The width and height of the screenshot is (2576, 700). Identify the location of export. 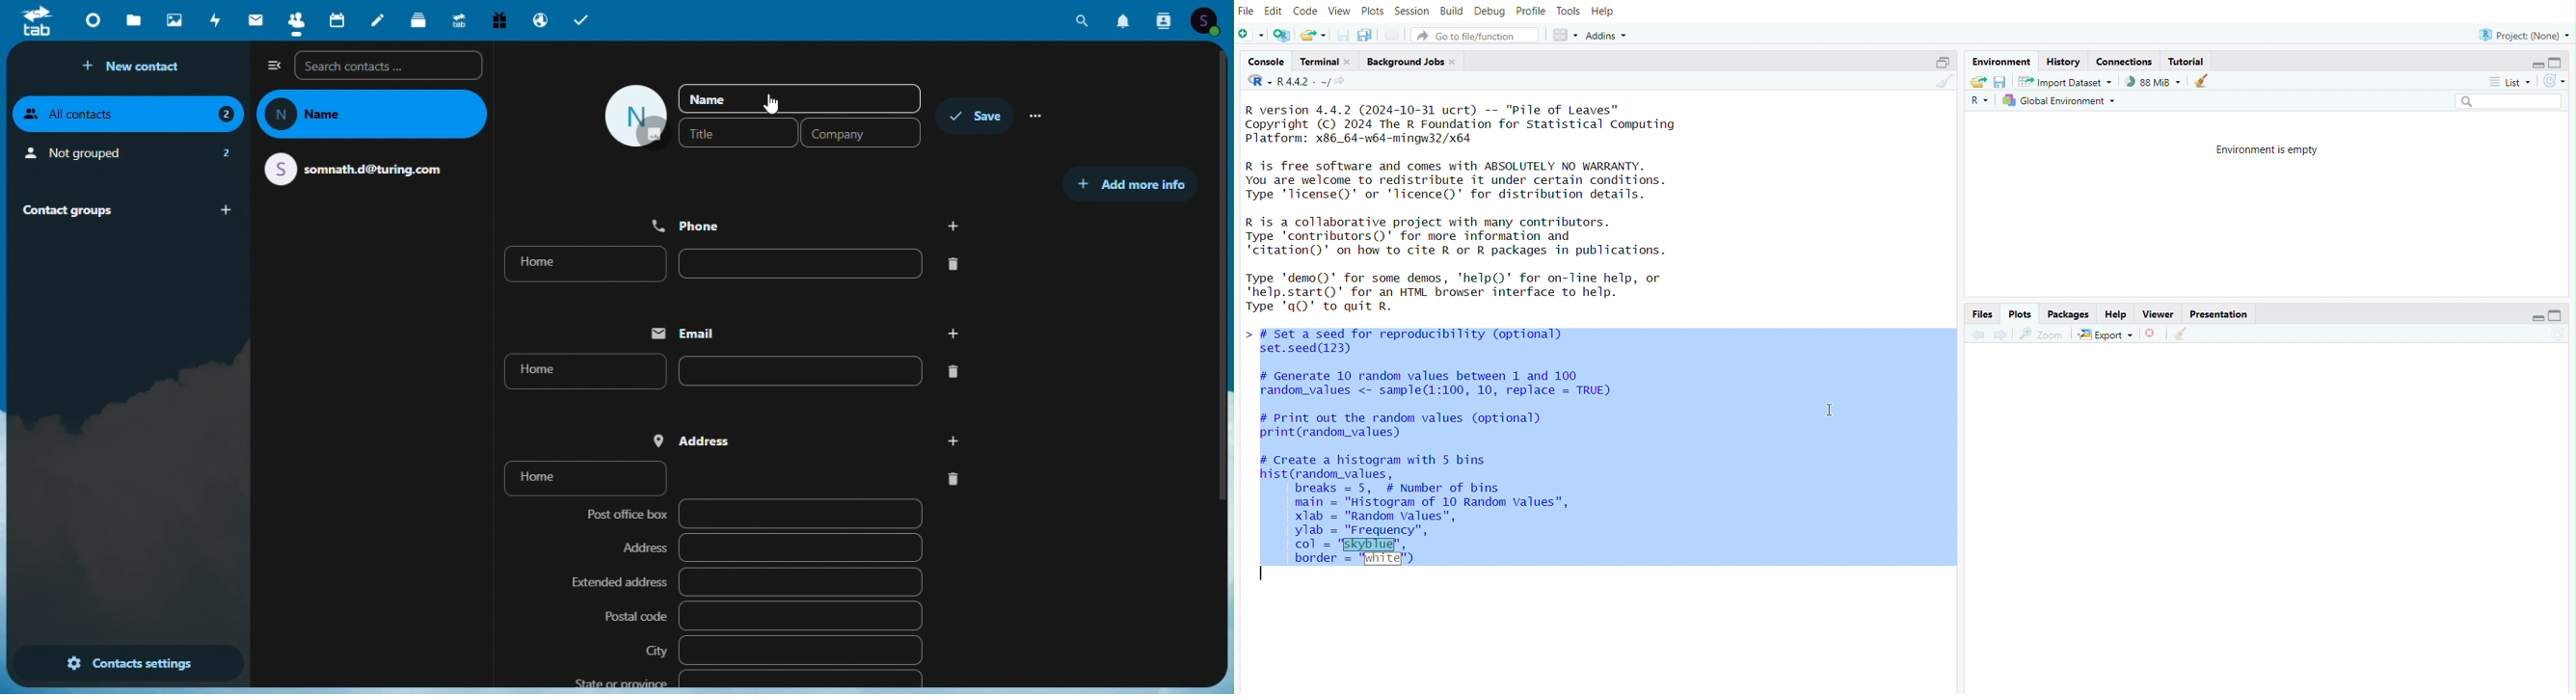
(2106, 334).